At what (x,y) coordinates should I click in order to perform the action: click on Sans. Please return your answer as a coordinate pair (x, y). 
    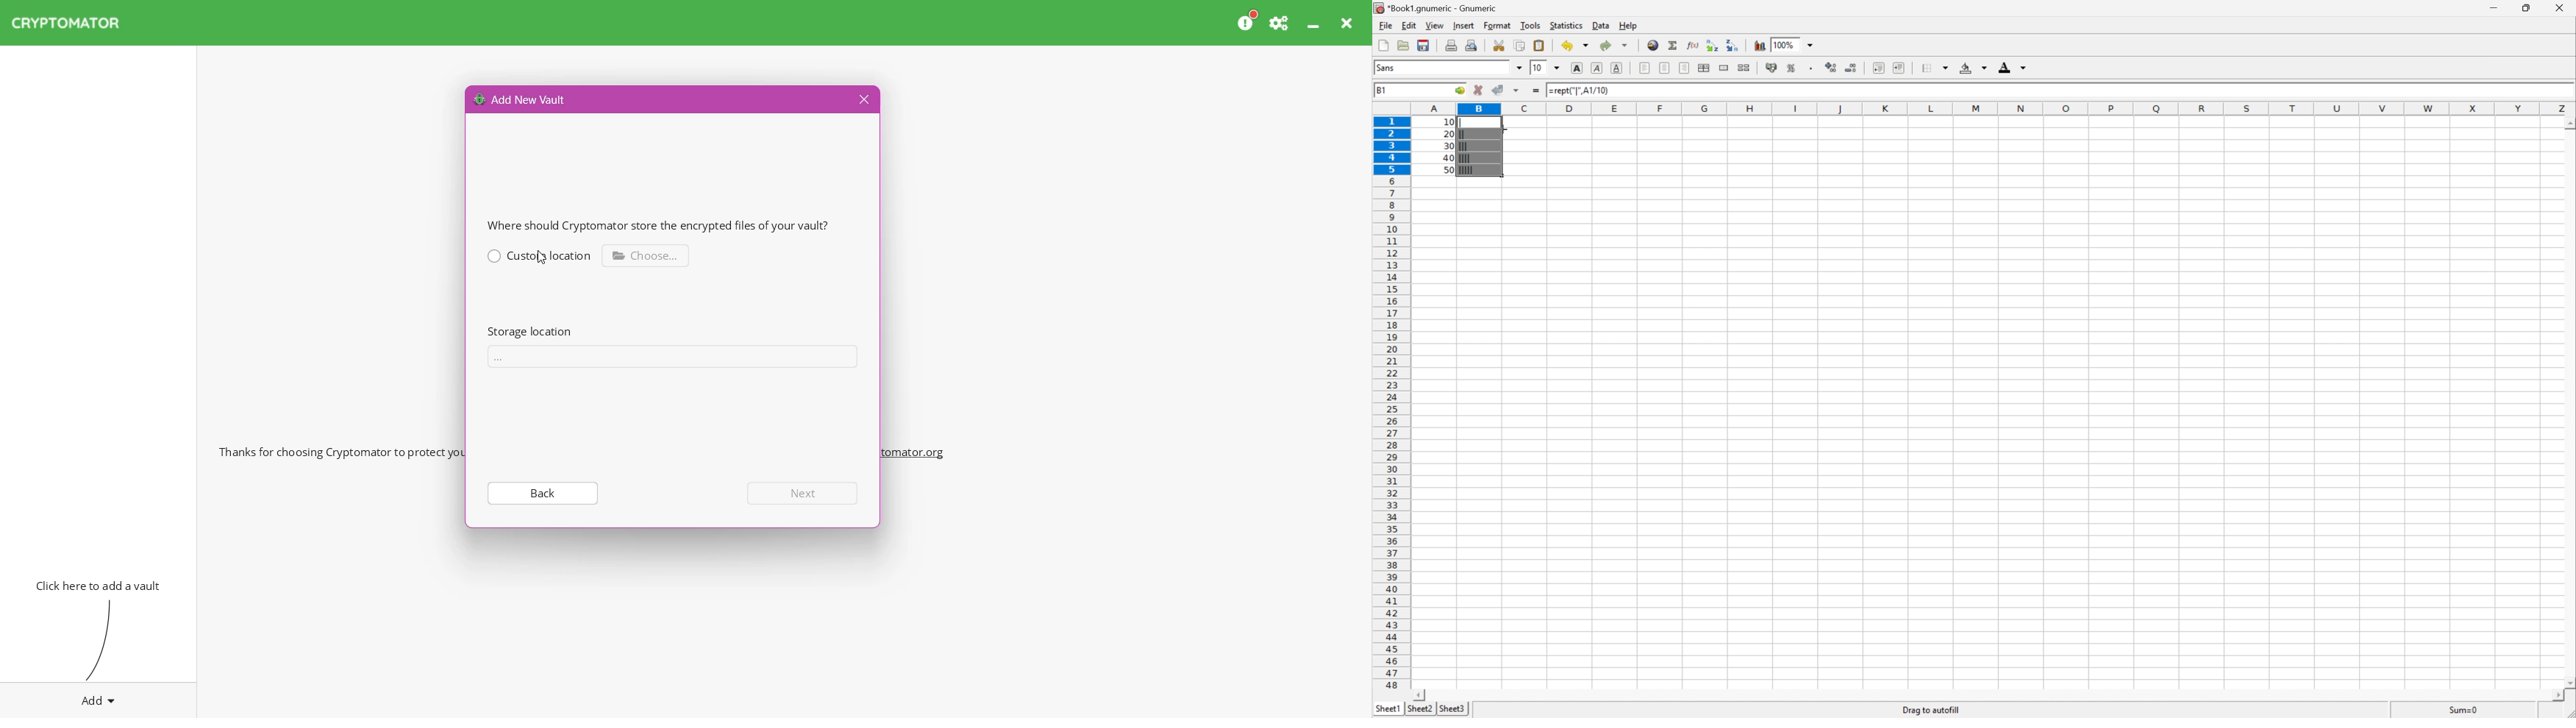
    Looking at the image, I should click on (1389, 67).